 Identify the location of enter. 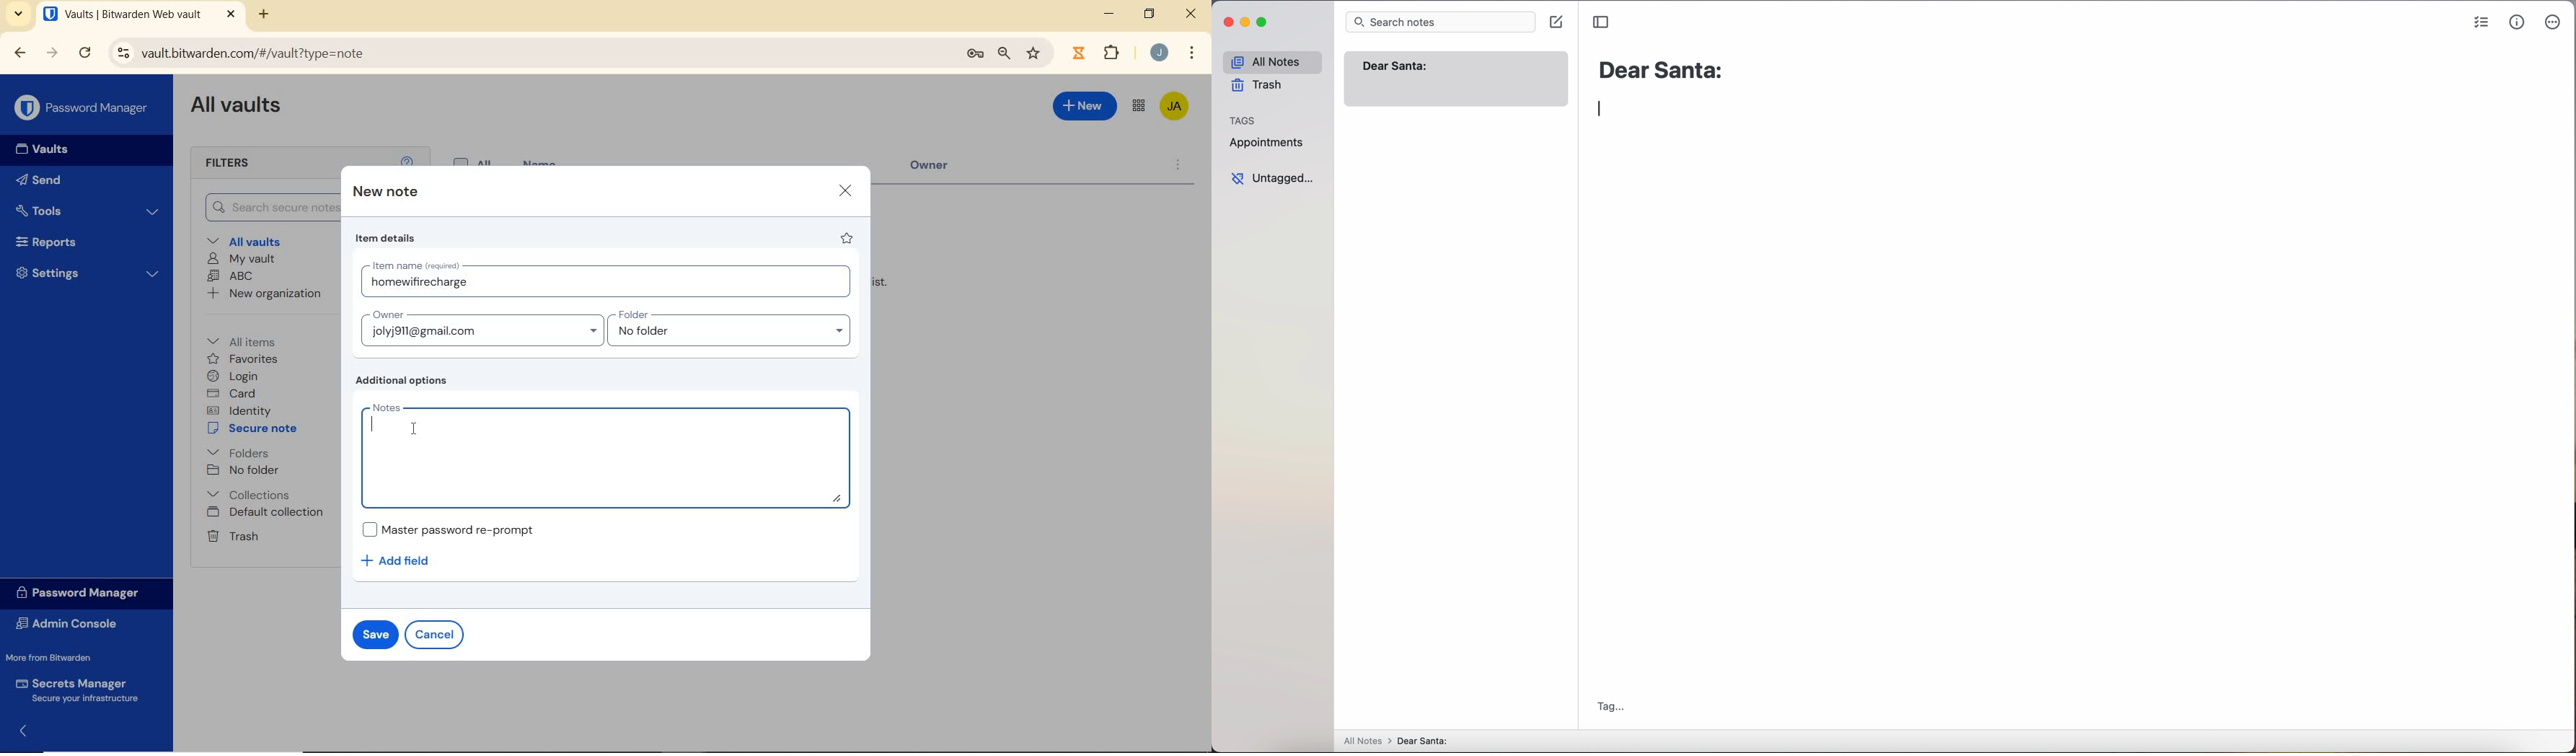
(1601, 110).